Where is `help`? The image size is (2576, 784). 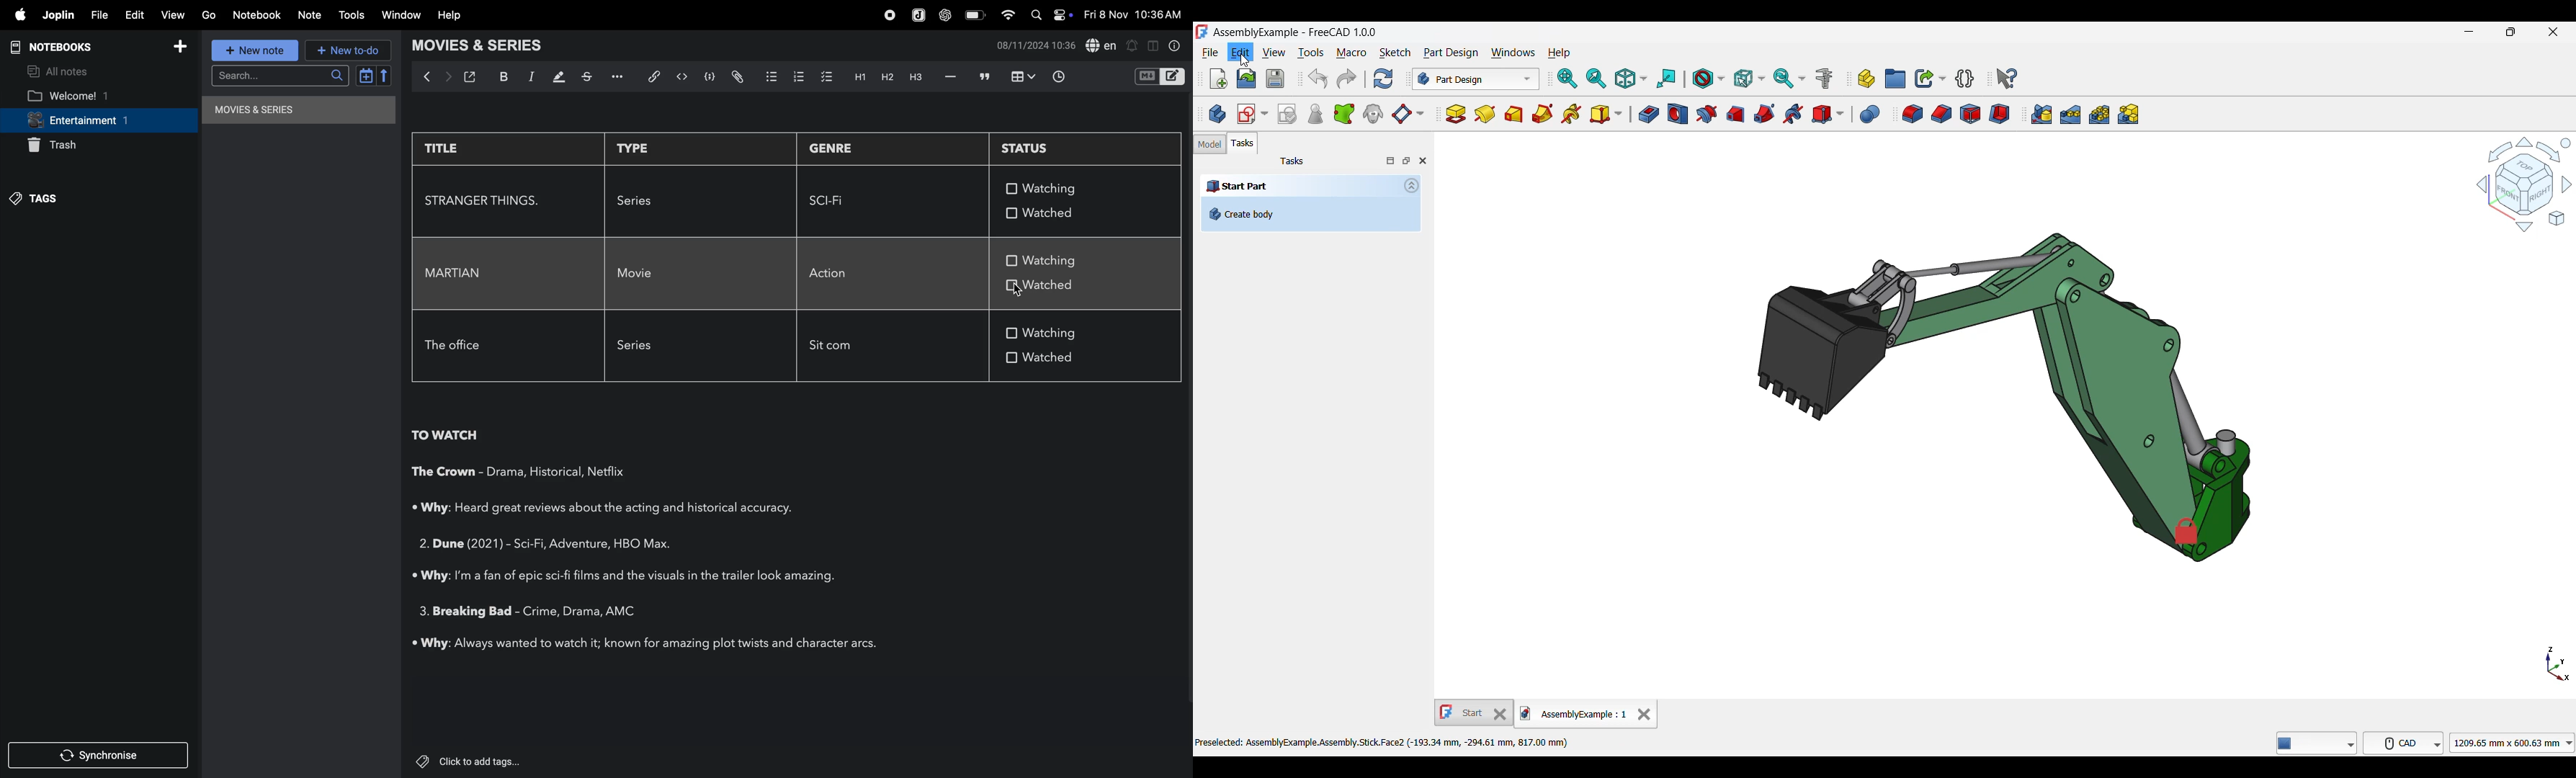
help is located at coordinates (448, 16).